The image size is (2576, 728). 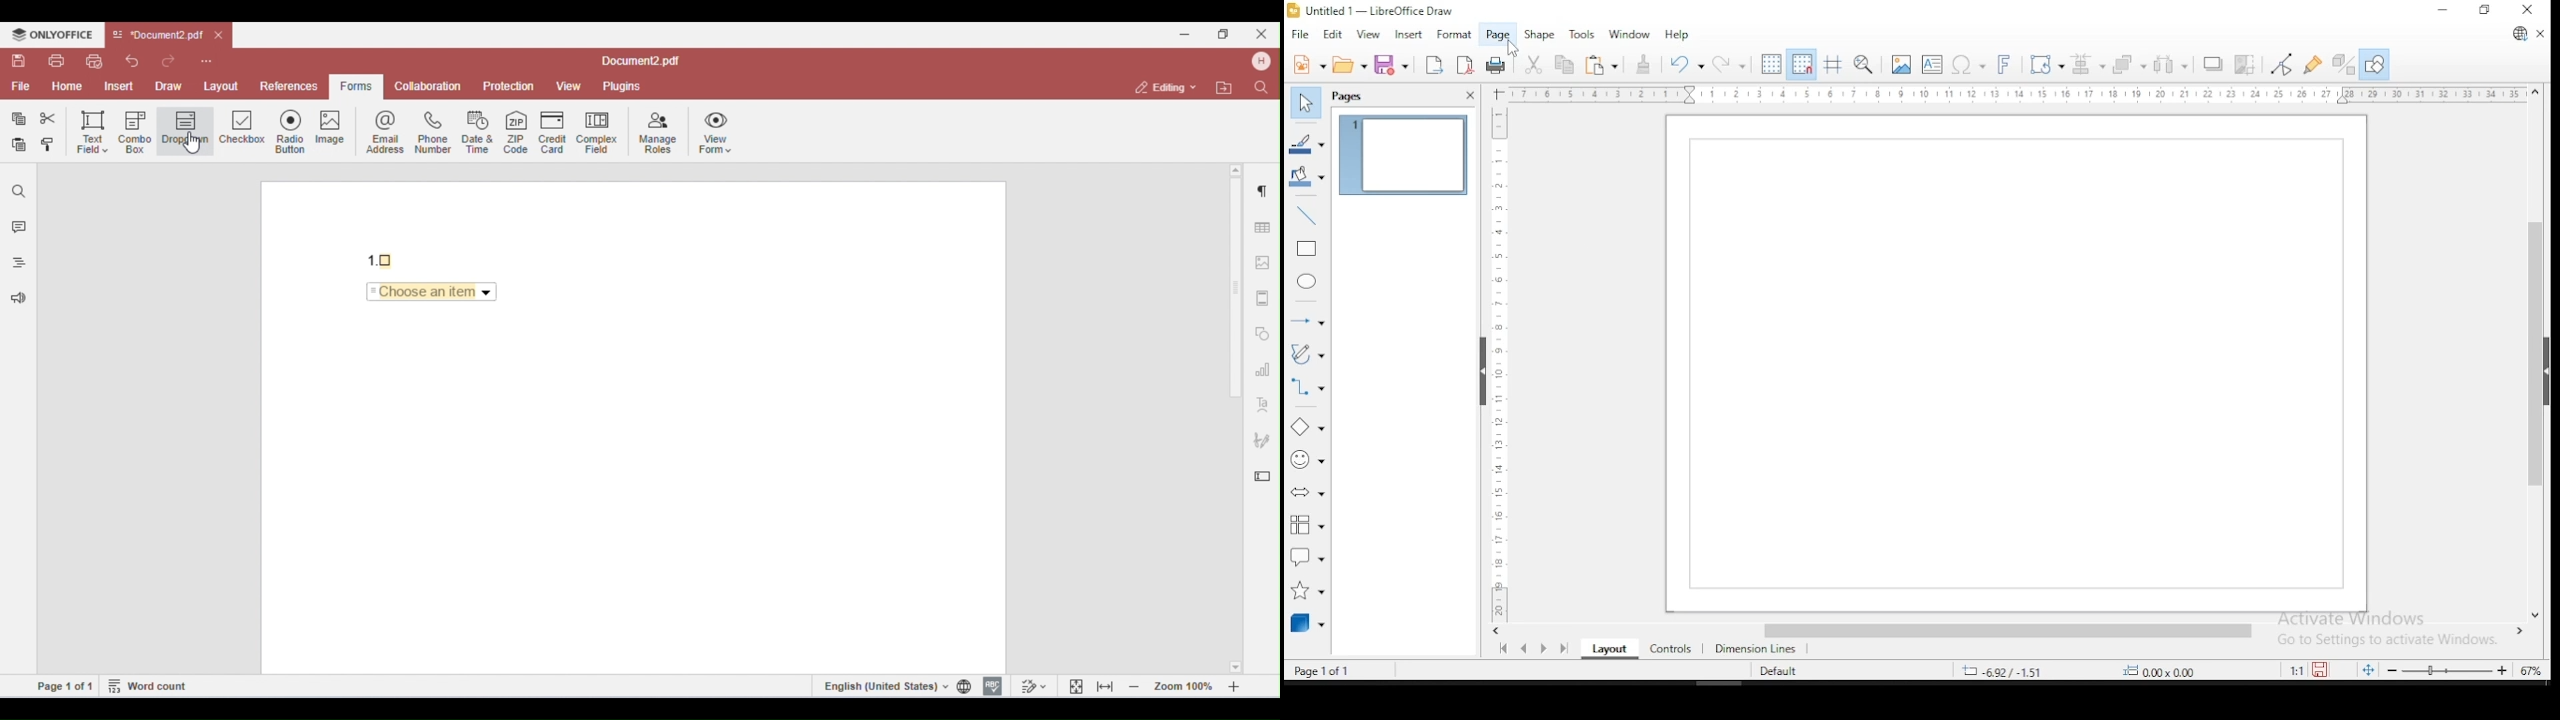 I want to click on show grids, so click(x=1769, y=63).